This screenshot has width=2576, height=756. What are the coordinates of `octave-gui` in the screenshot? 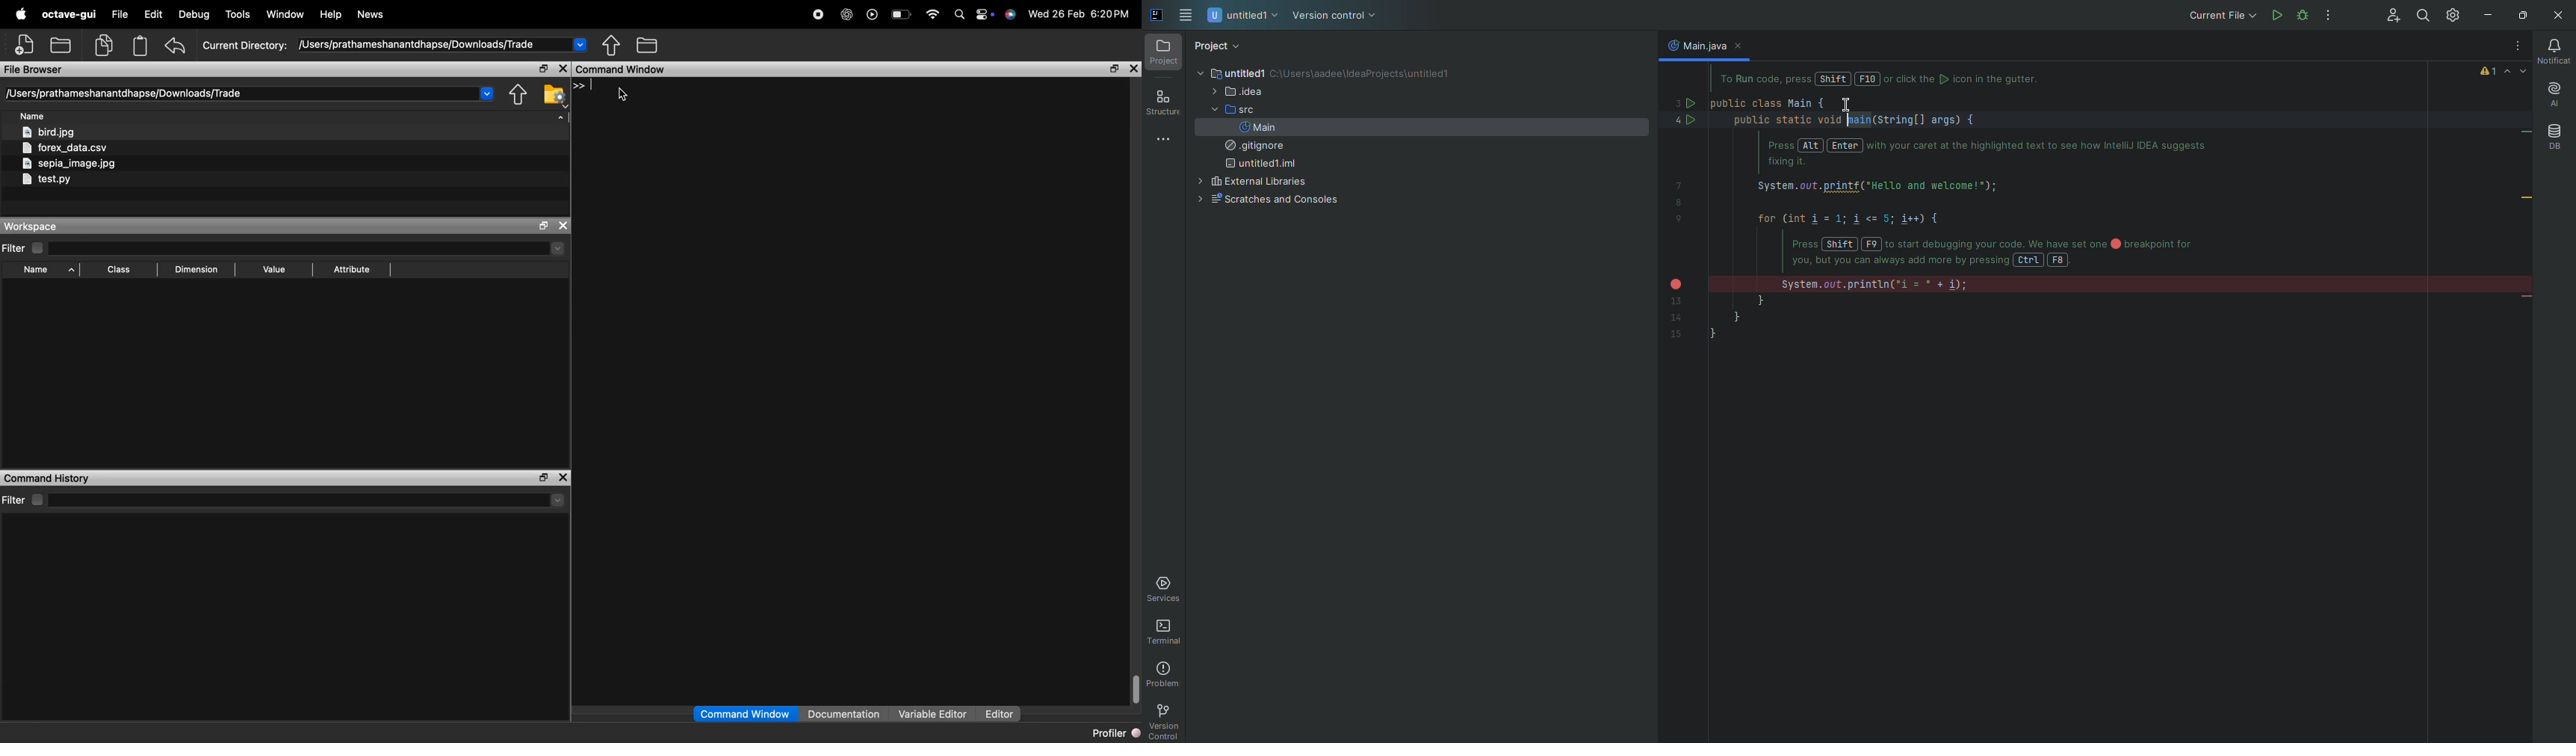 It's located at (69, 14).